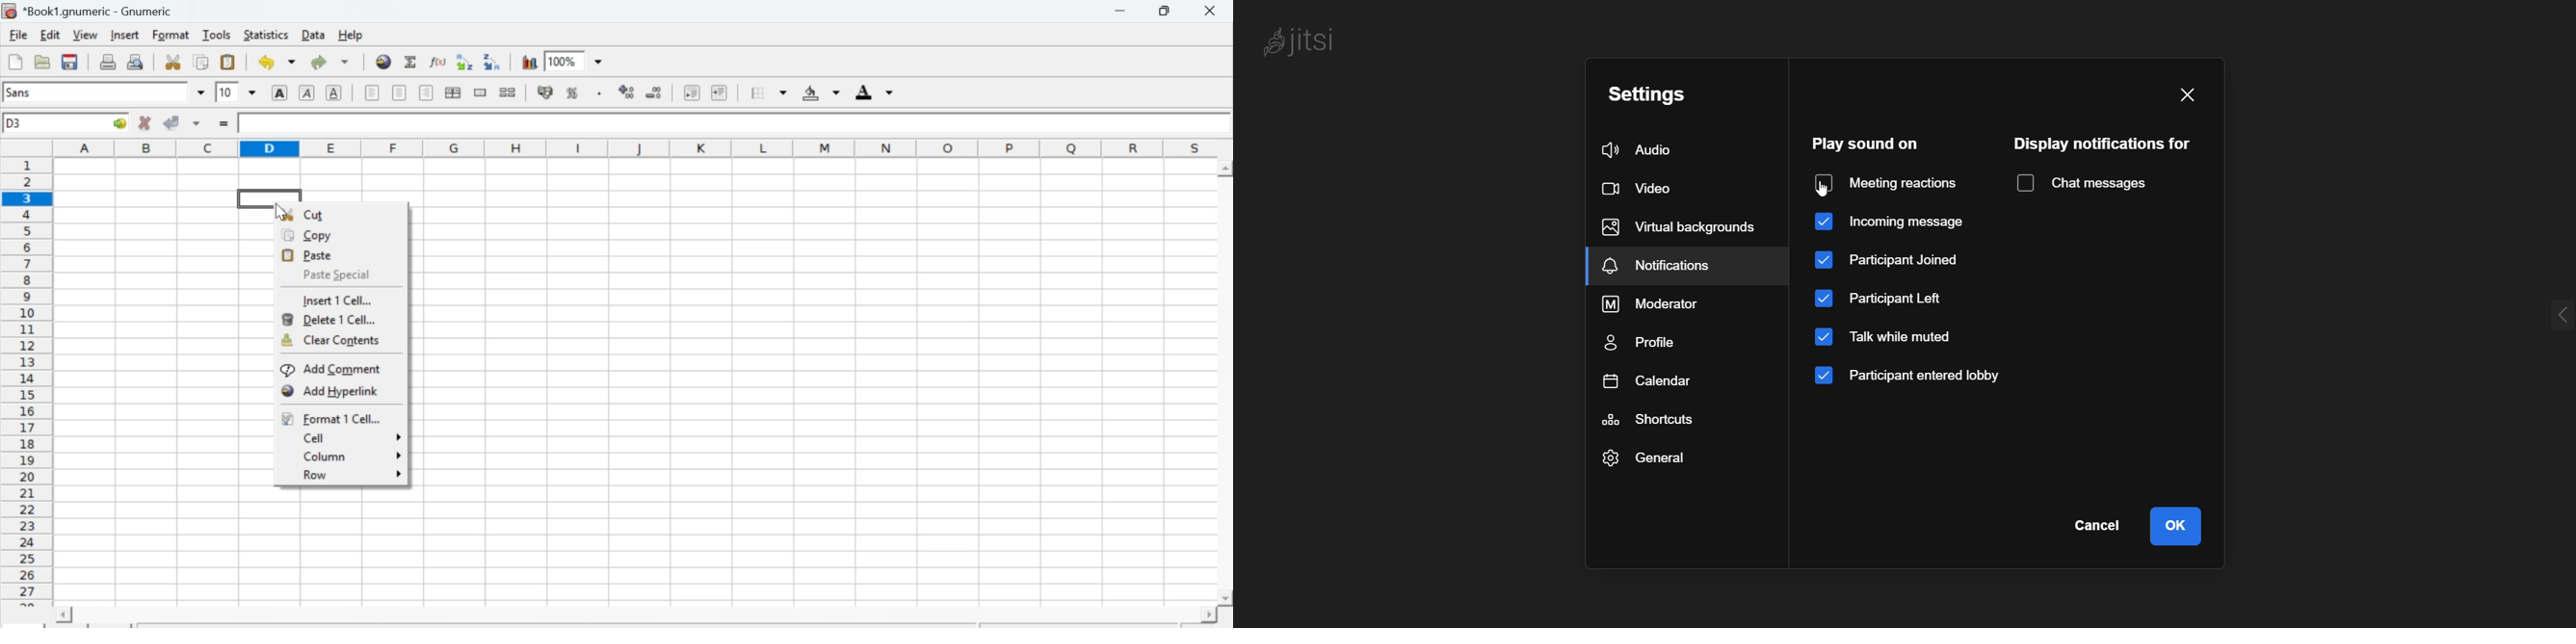 The image size is (2576, 644). What do you see at coordinates (653, 92) in the screenshot?
I see `Decrease number of decimals` at bounding box center [653, 92].